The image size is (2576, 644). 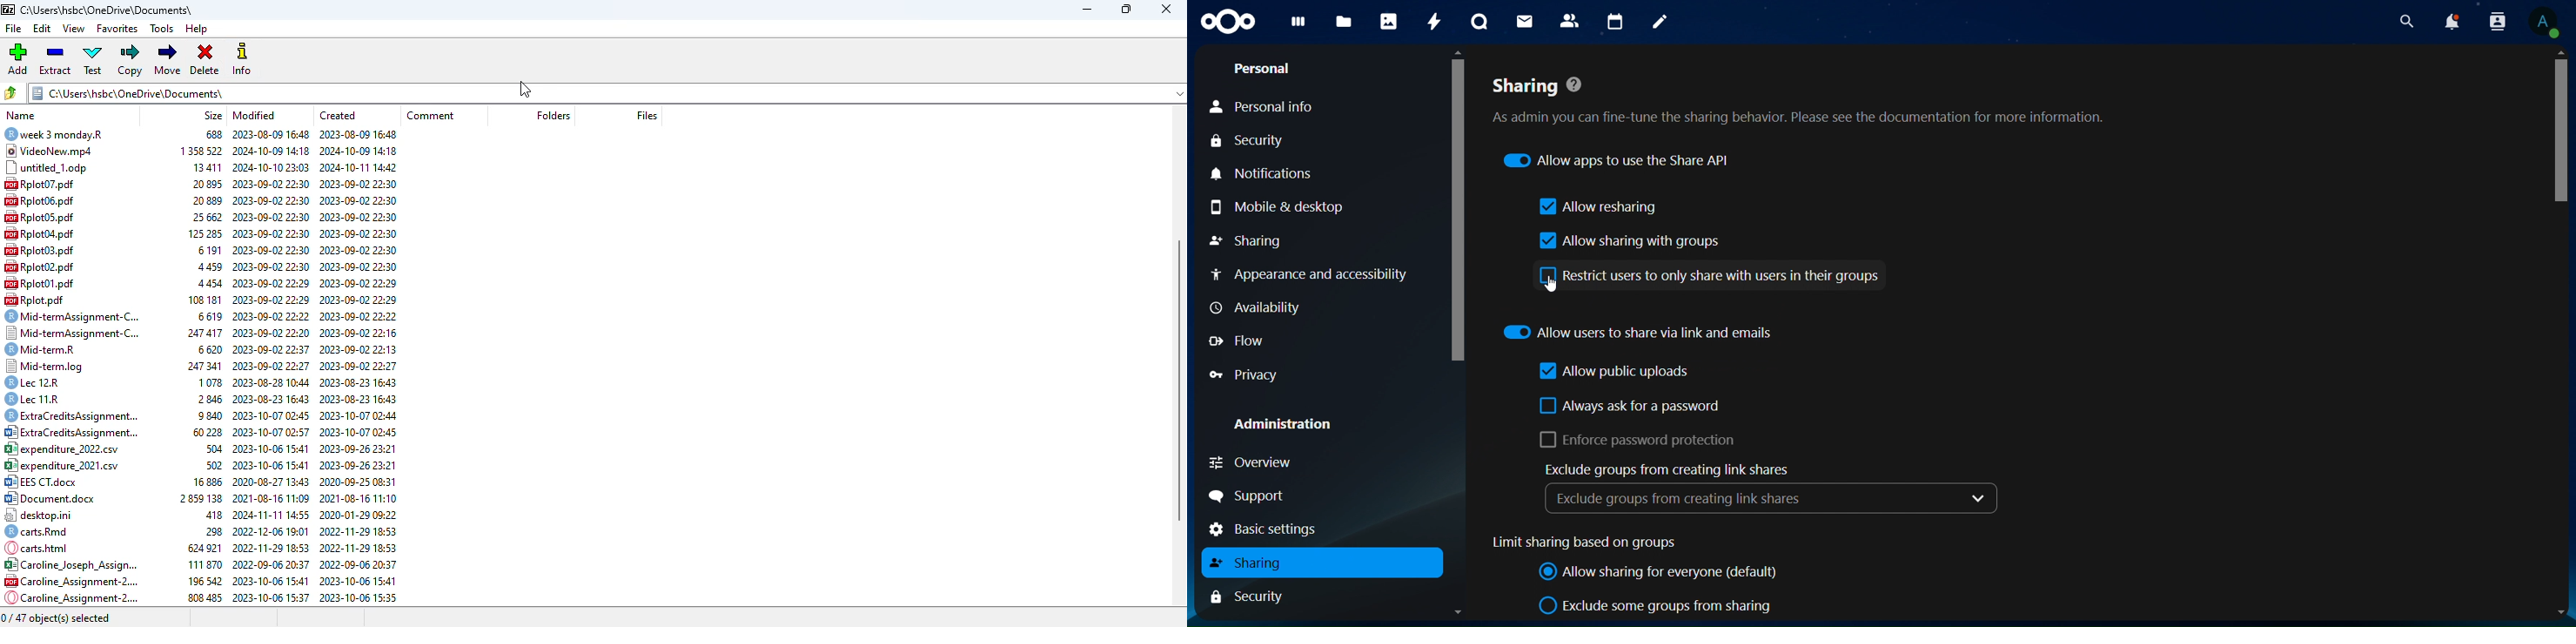 What do you see at coordinates (203, 548) in the screenshot?
I see `624921` at bounding box center [203, 548].